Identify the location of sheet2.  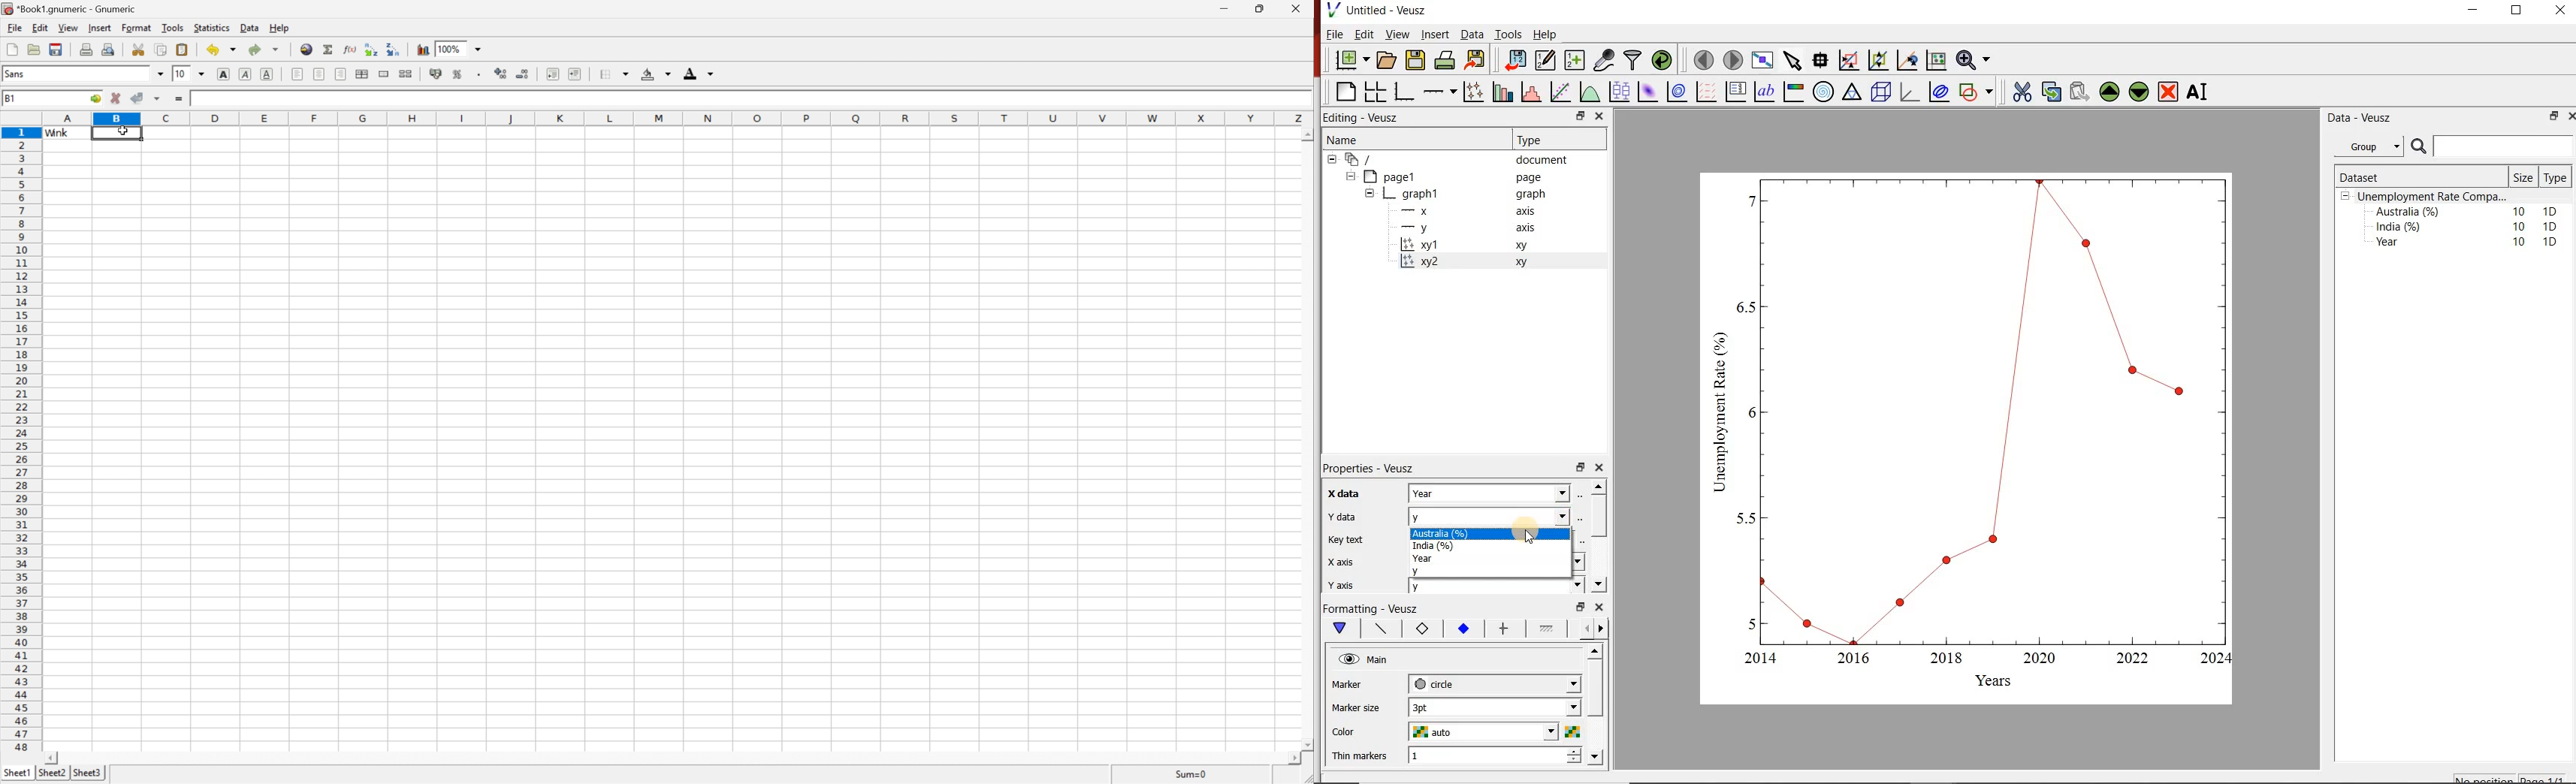
(49, 774).